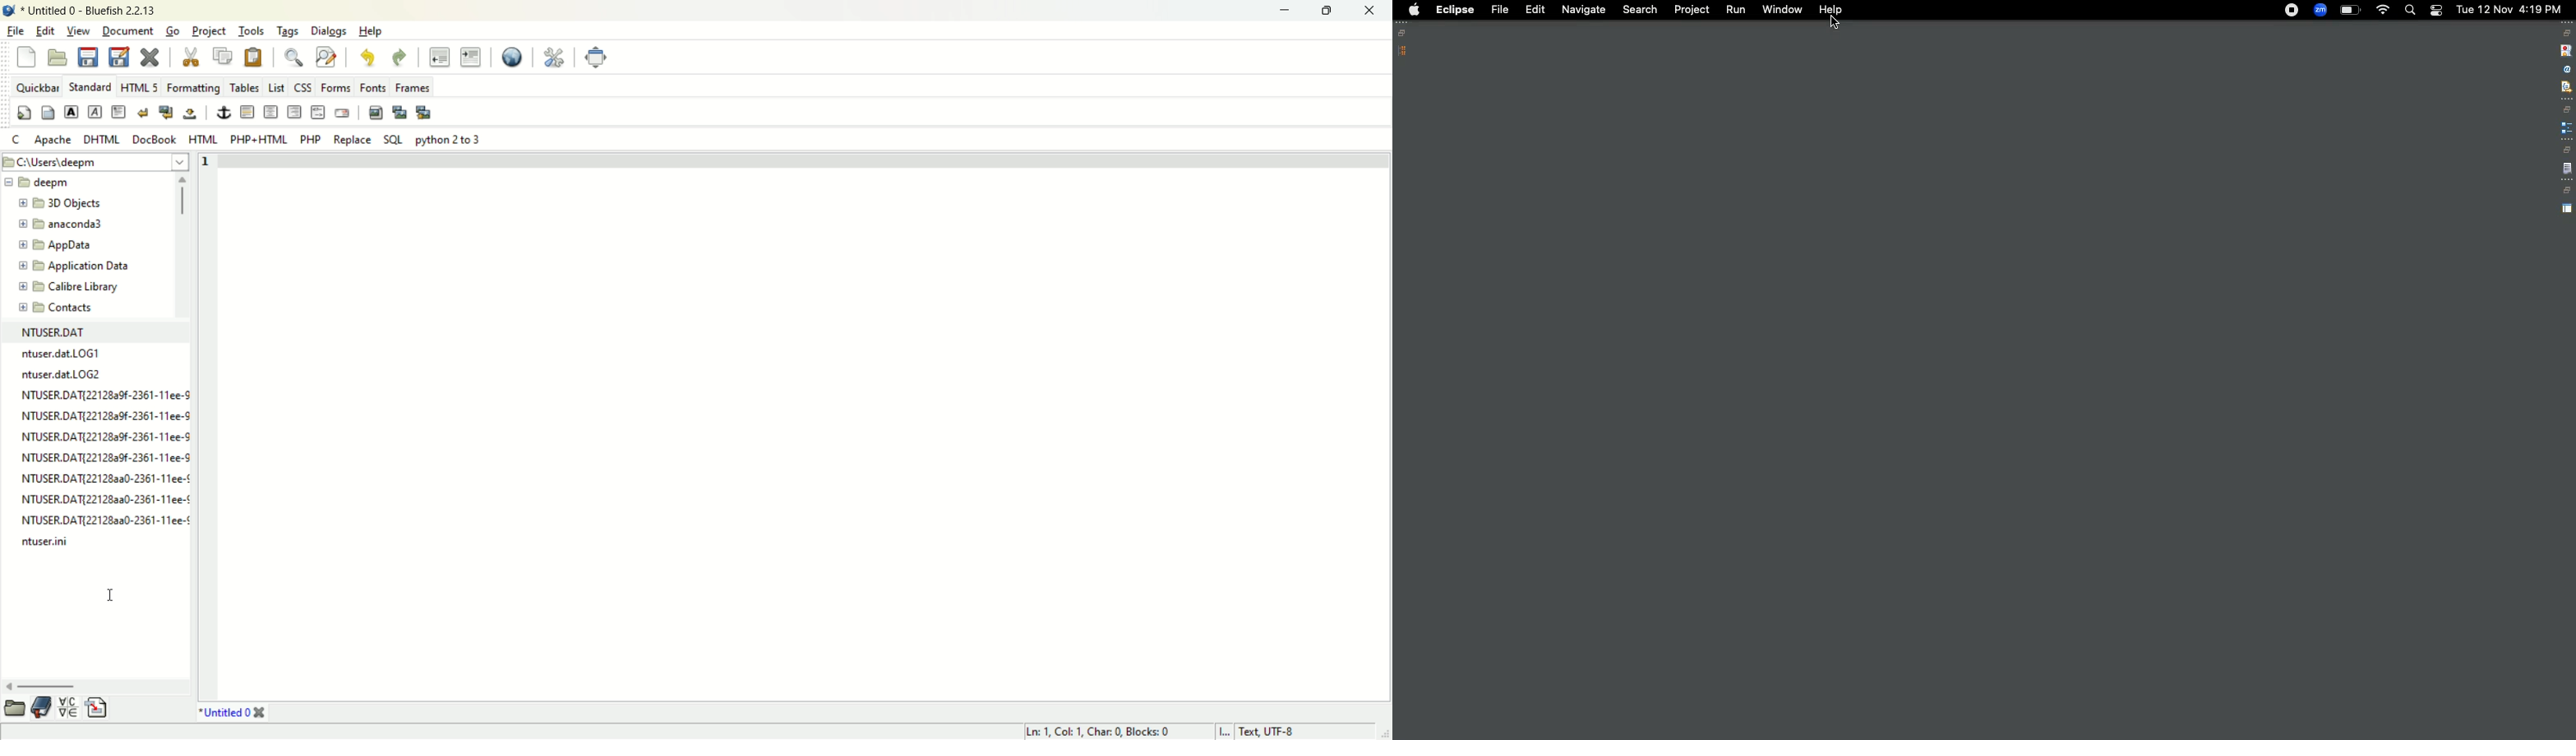 The width and height of the screenshot is (2576, 756). What do you see at coordinates (249, 111) in the screenshot?
I see `horizontal rule` at bounding box center [249, 111].